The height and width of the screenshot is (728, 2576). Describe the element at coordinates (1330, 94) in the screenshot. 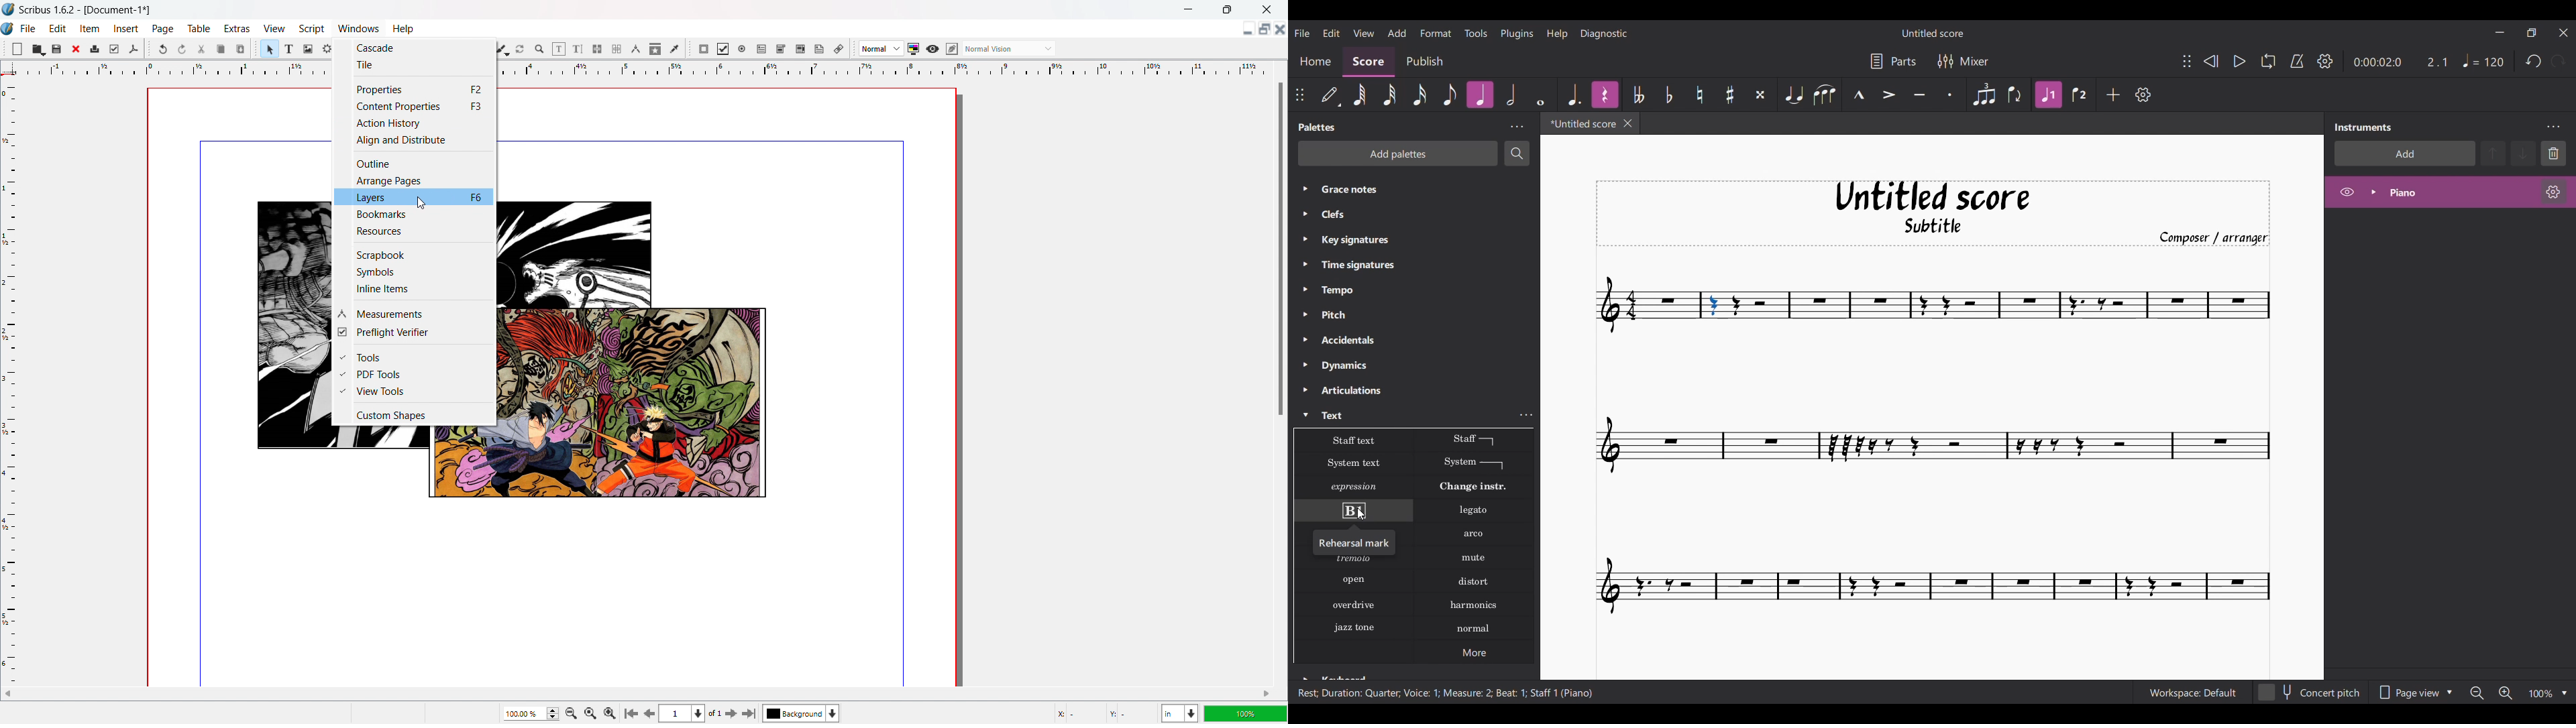

I see `Default` at that location.